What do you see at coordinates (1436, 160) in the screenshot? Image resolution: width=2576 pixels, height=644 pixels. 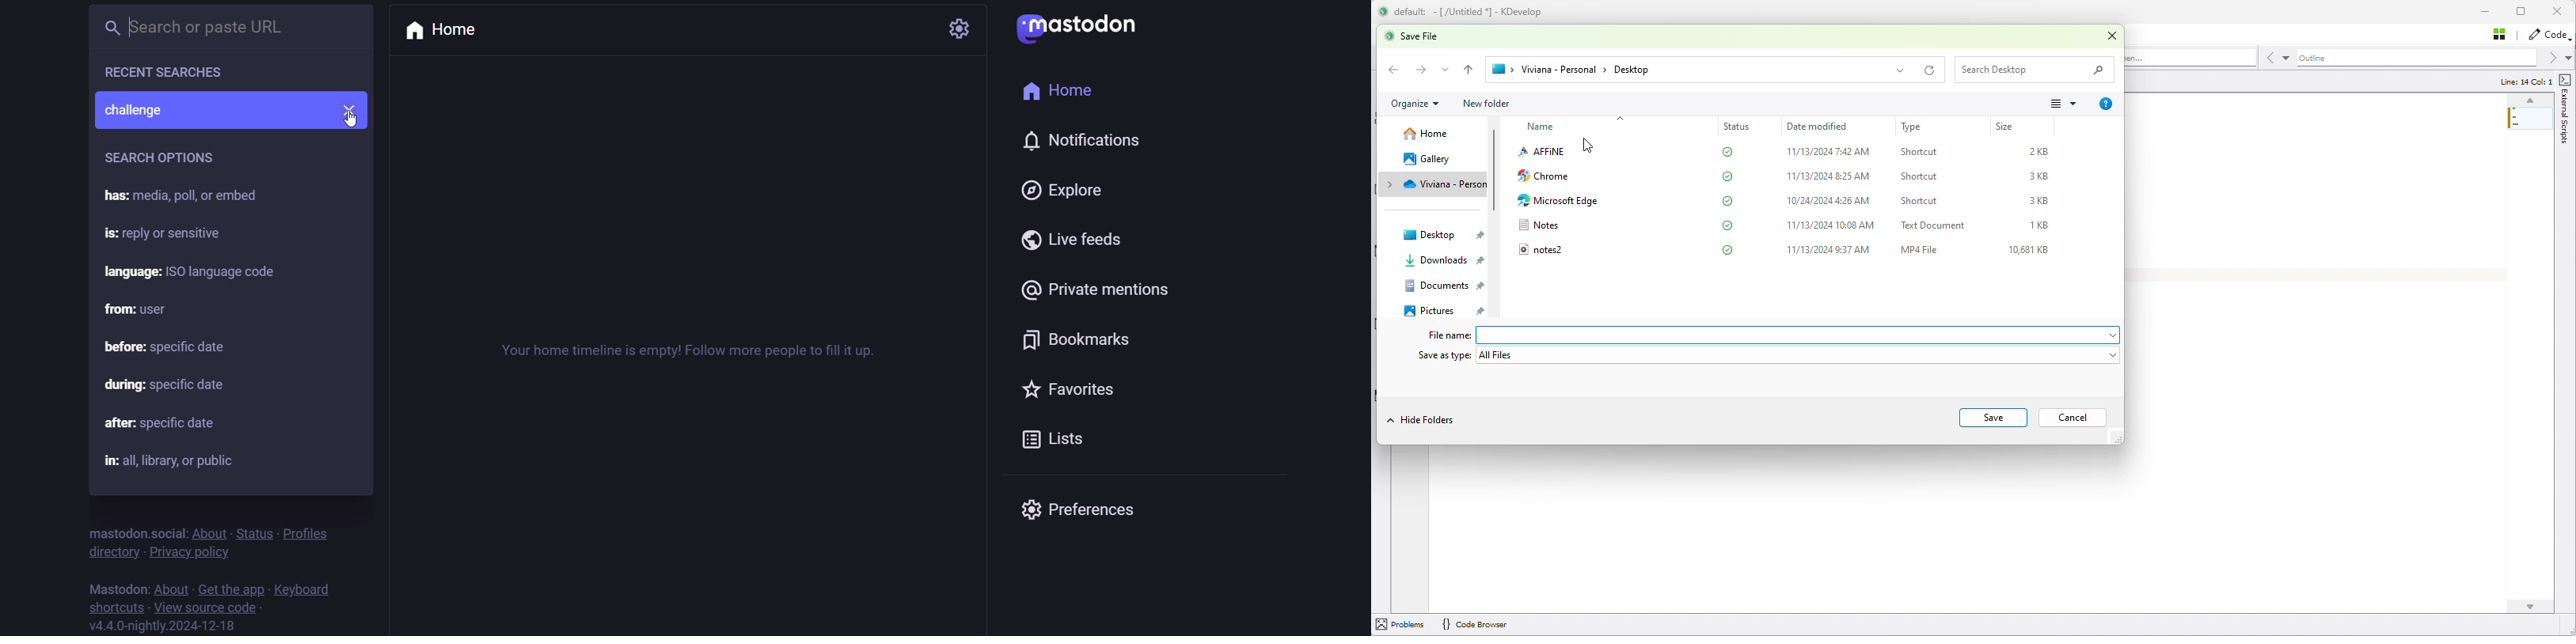 I see `Gallery` at bounding box center [1436, 160].